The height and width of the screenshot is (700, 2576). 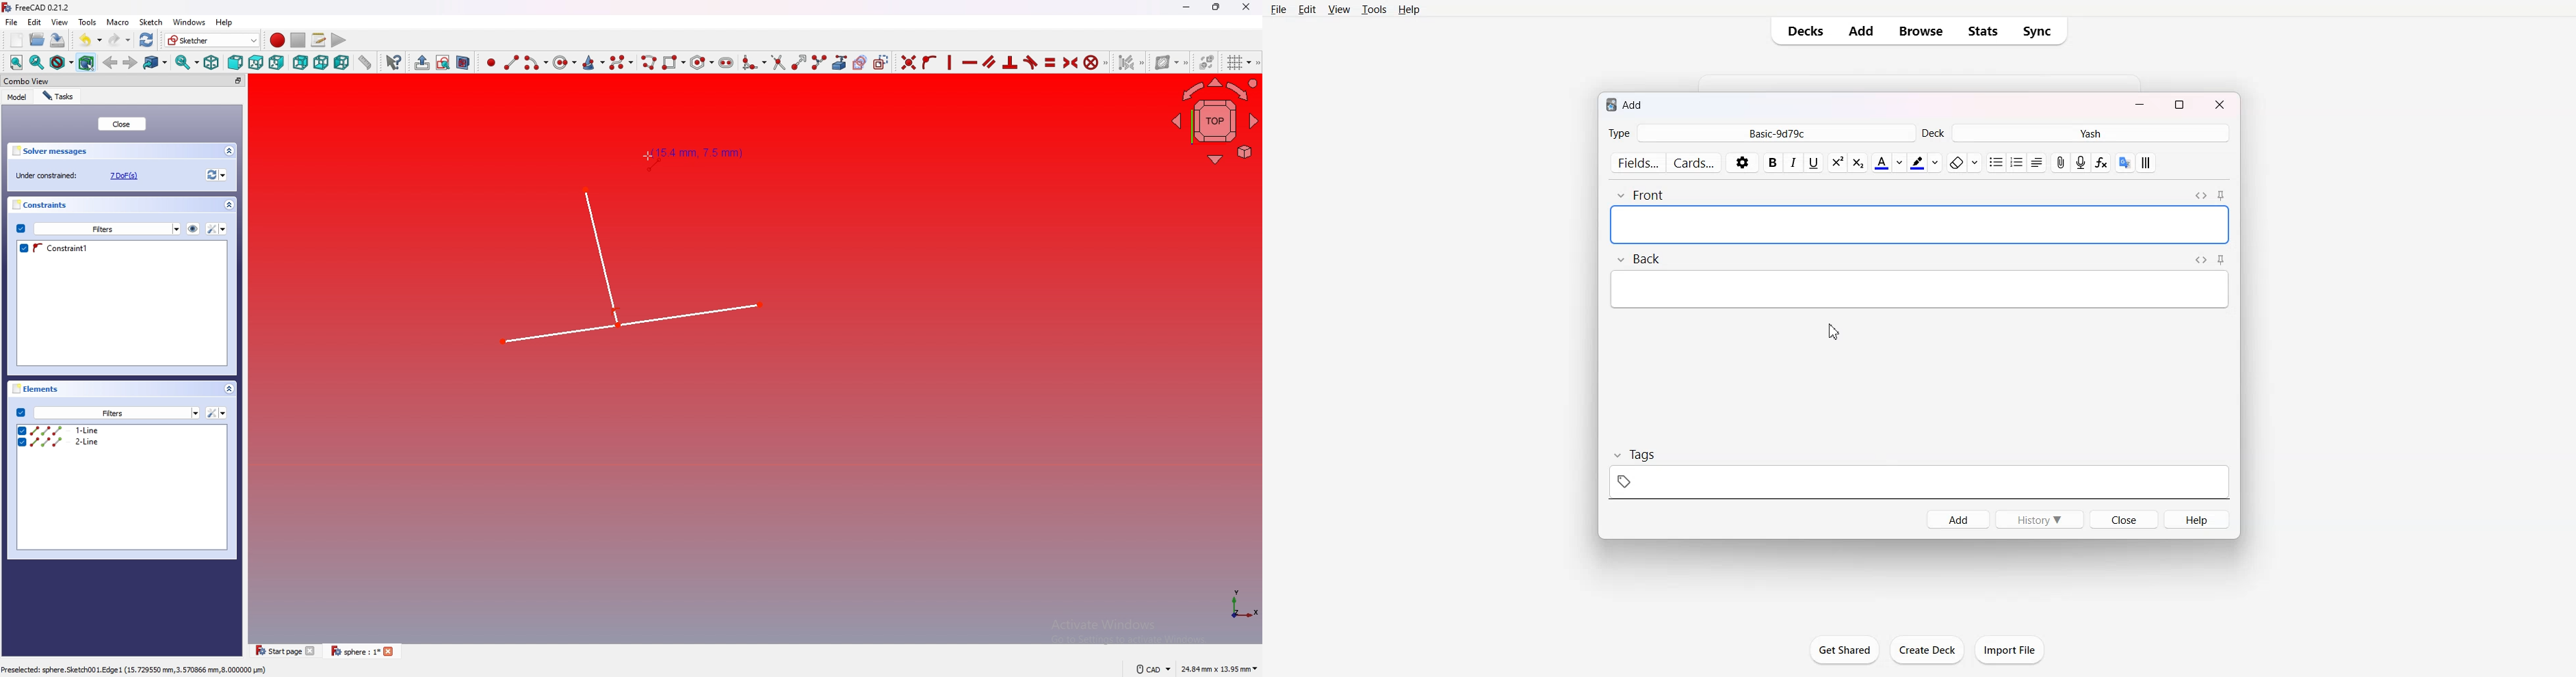 I want to click on Toggle HTML Editor, so click(x=2200, y=260).